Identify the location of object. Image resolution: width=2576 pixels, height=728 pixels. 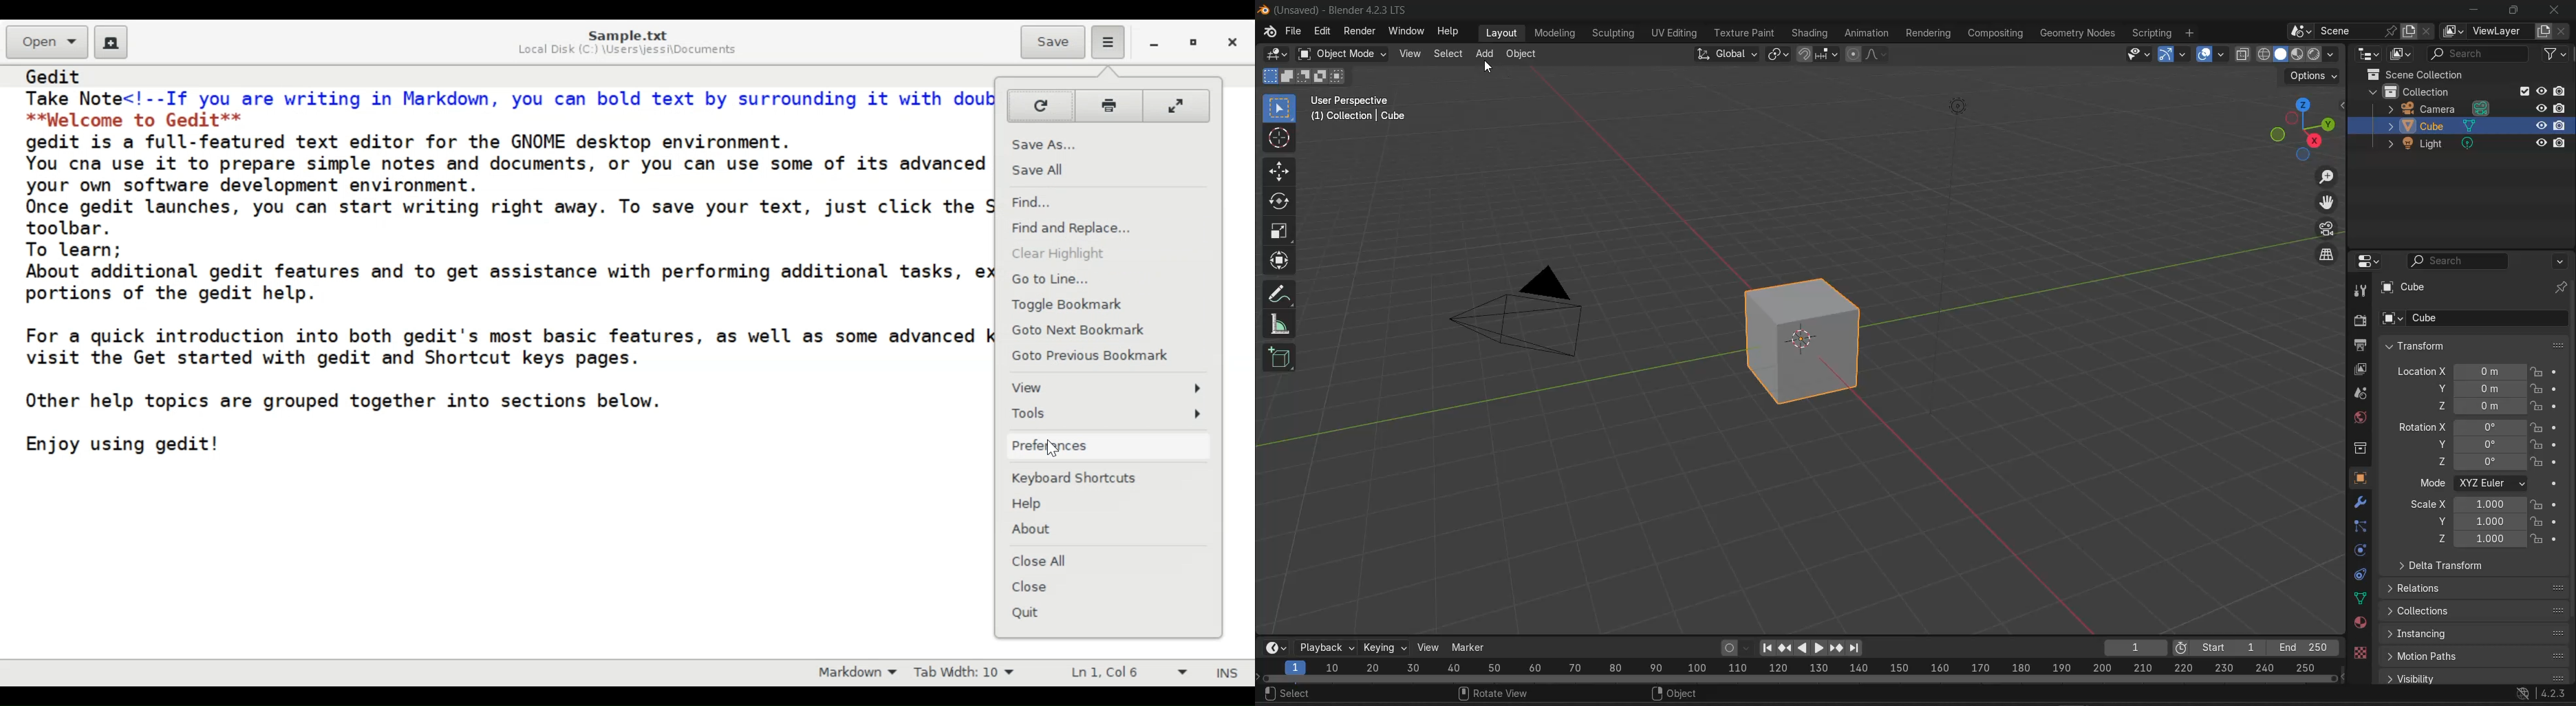
(1682, 695).